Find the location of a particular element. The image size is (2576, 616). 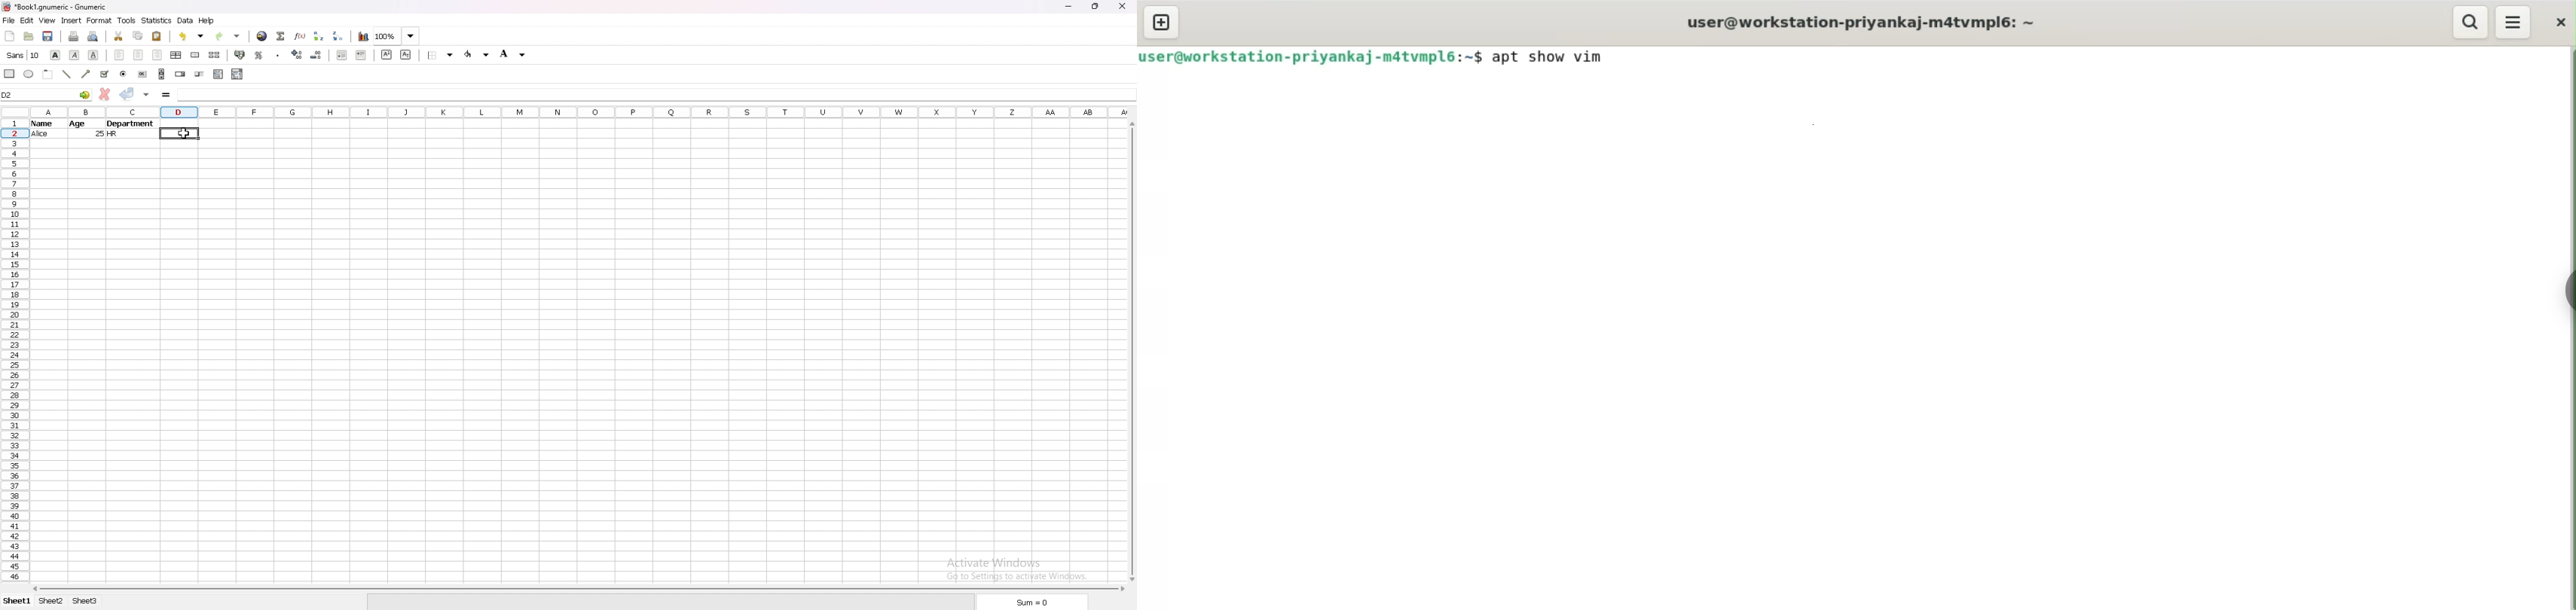

decrease decimals is located at coordinates (316, 54).